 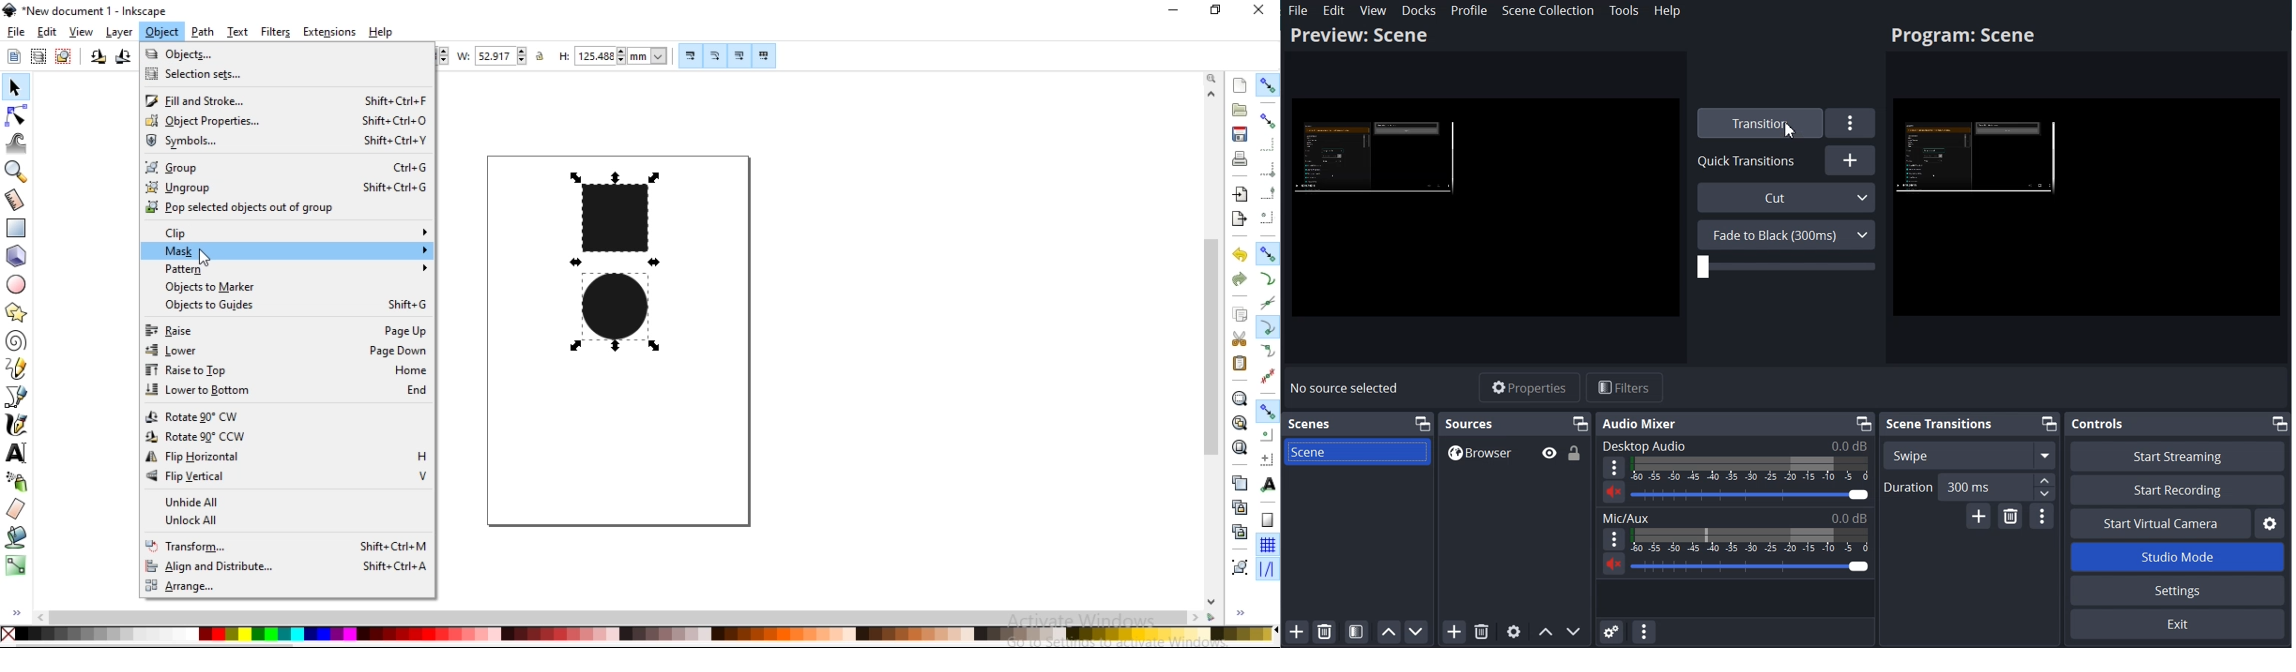 What do you see at coordinates (2160, 523) in the screenshot?
I see `Start Virtual Camera` at bounding box center [2160, 523].